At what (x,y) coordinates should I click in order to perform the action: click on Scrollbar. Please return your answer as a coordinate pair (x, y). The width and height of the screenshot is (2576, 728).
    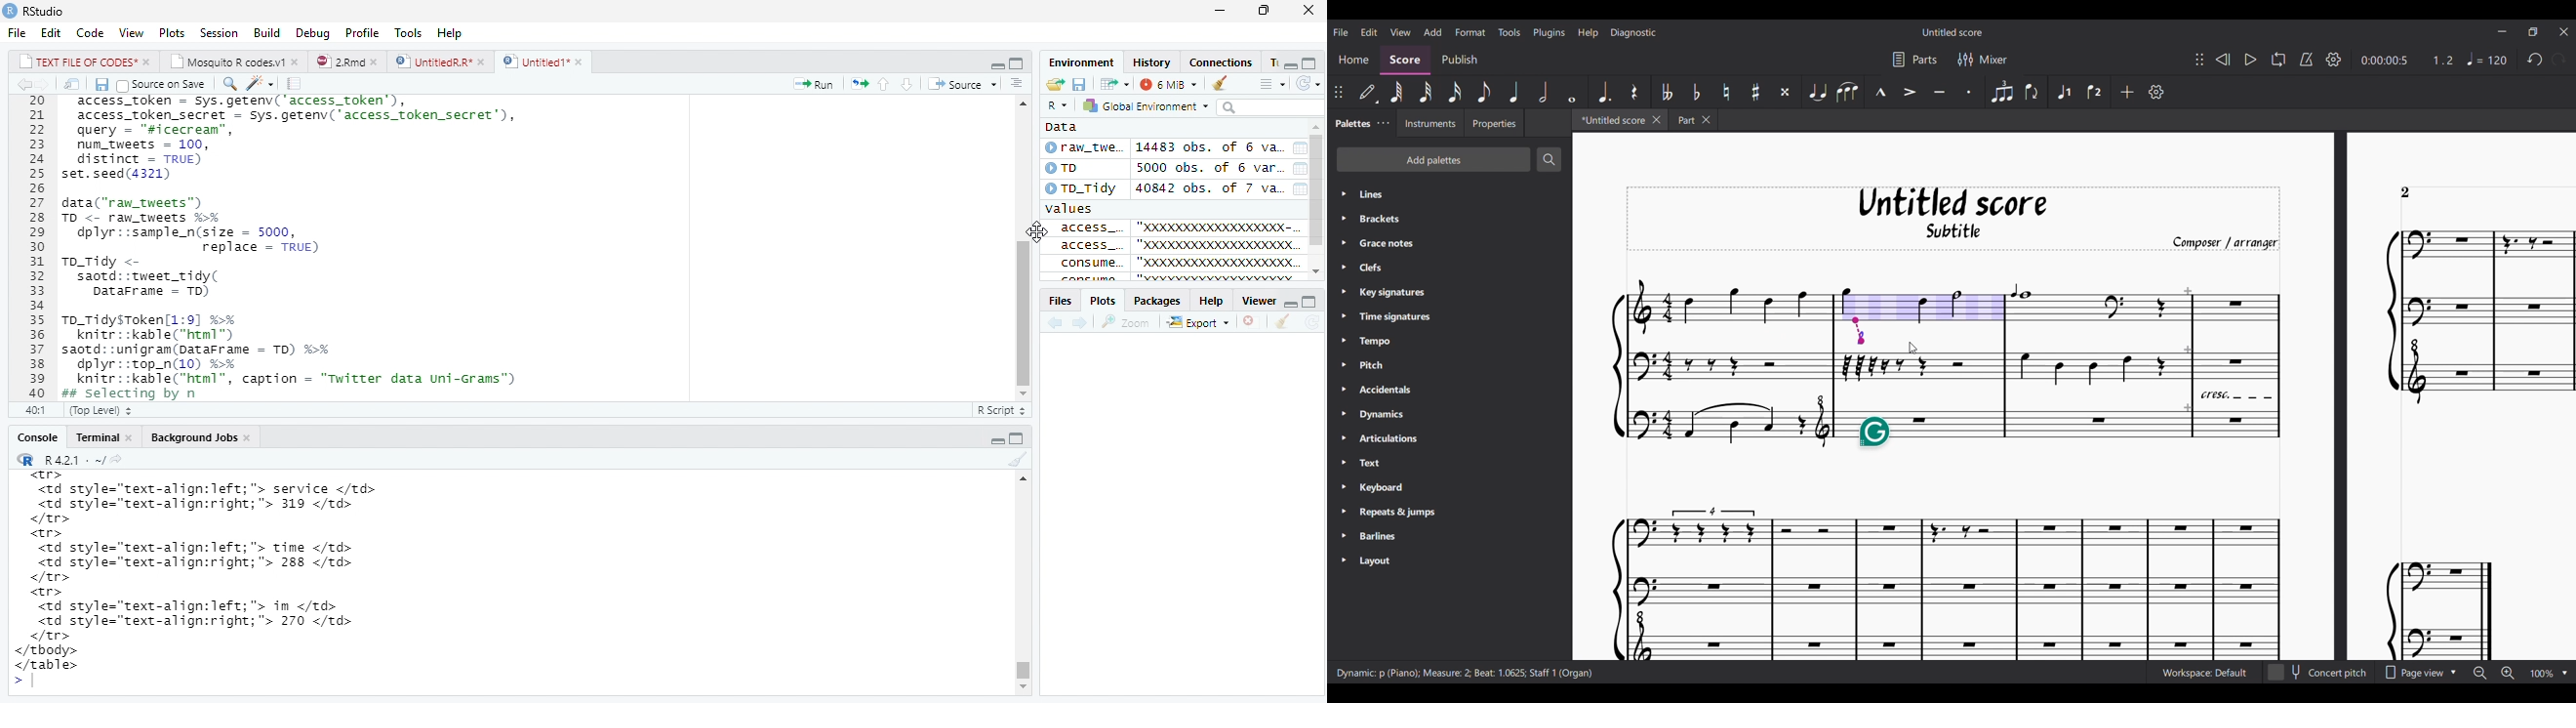
    Looking at the image, I should click on (1025, 589).